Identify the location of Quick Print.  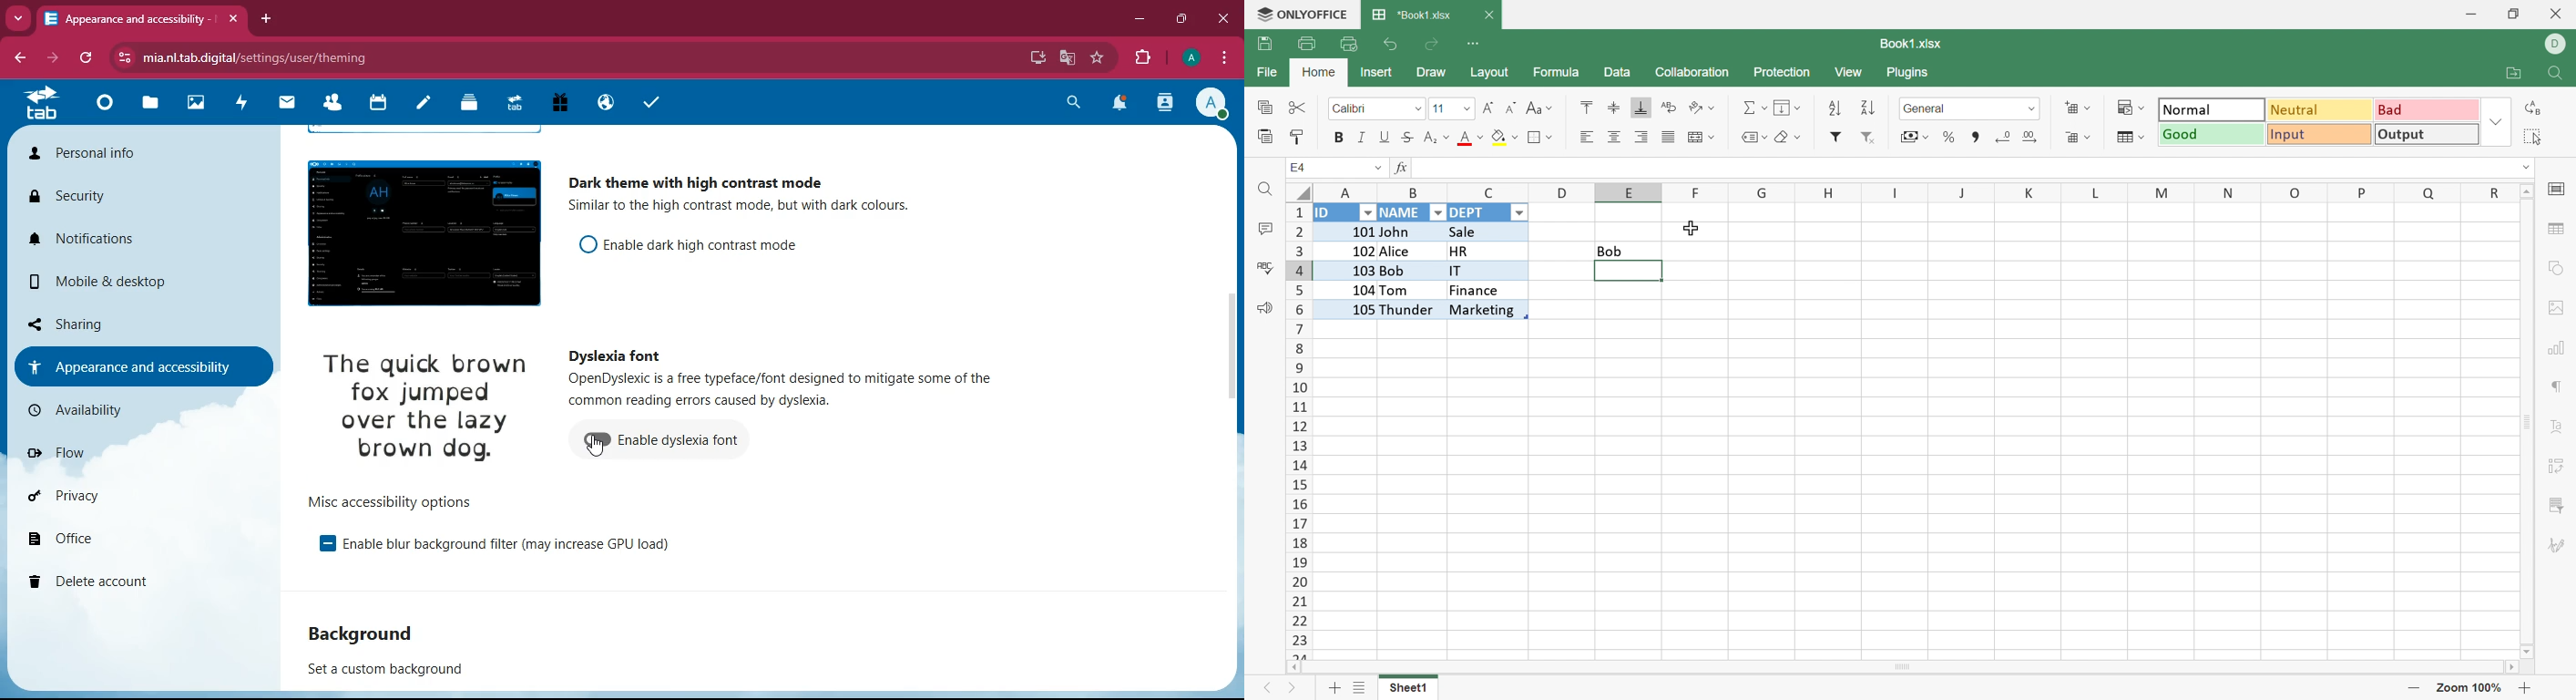
(1347, 44).